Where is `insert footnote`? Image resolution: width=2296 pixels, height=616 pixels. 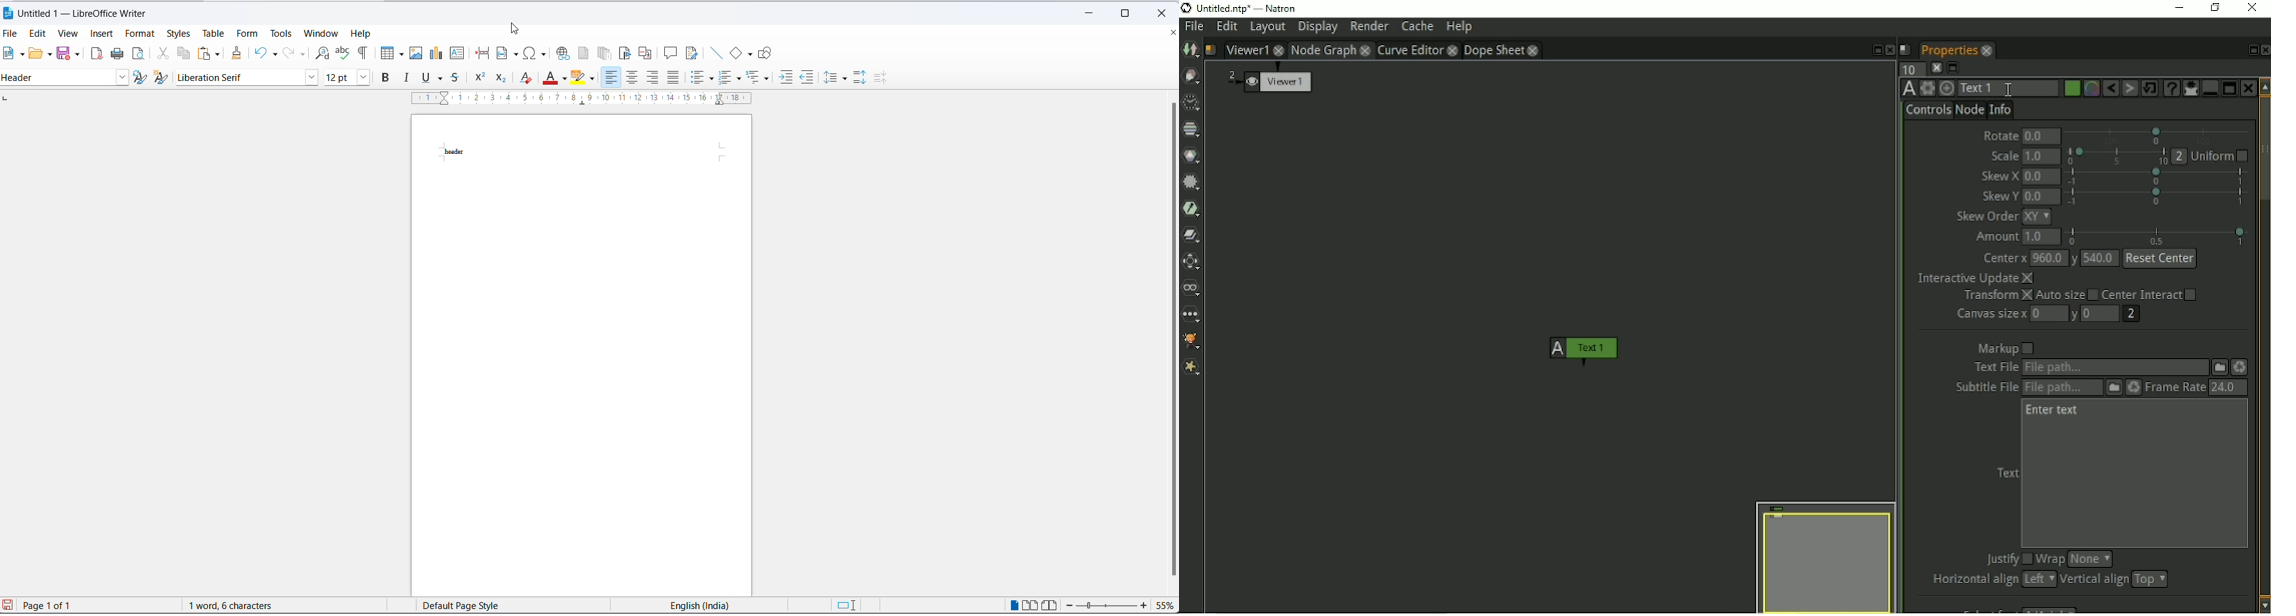 insert footnote is located at coordinates (583, 54).